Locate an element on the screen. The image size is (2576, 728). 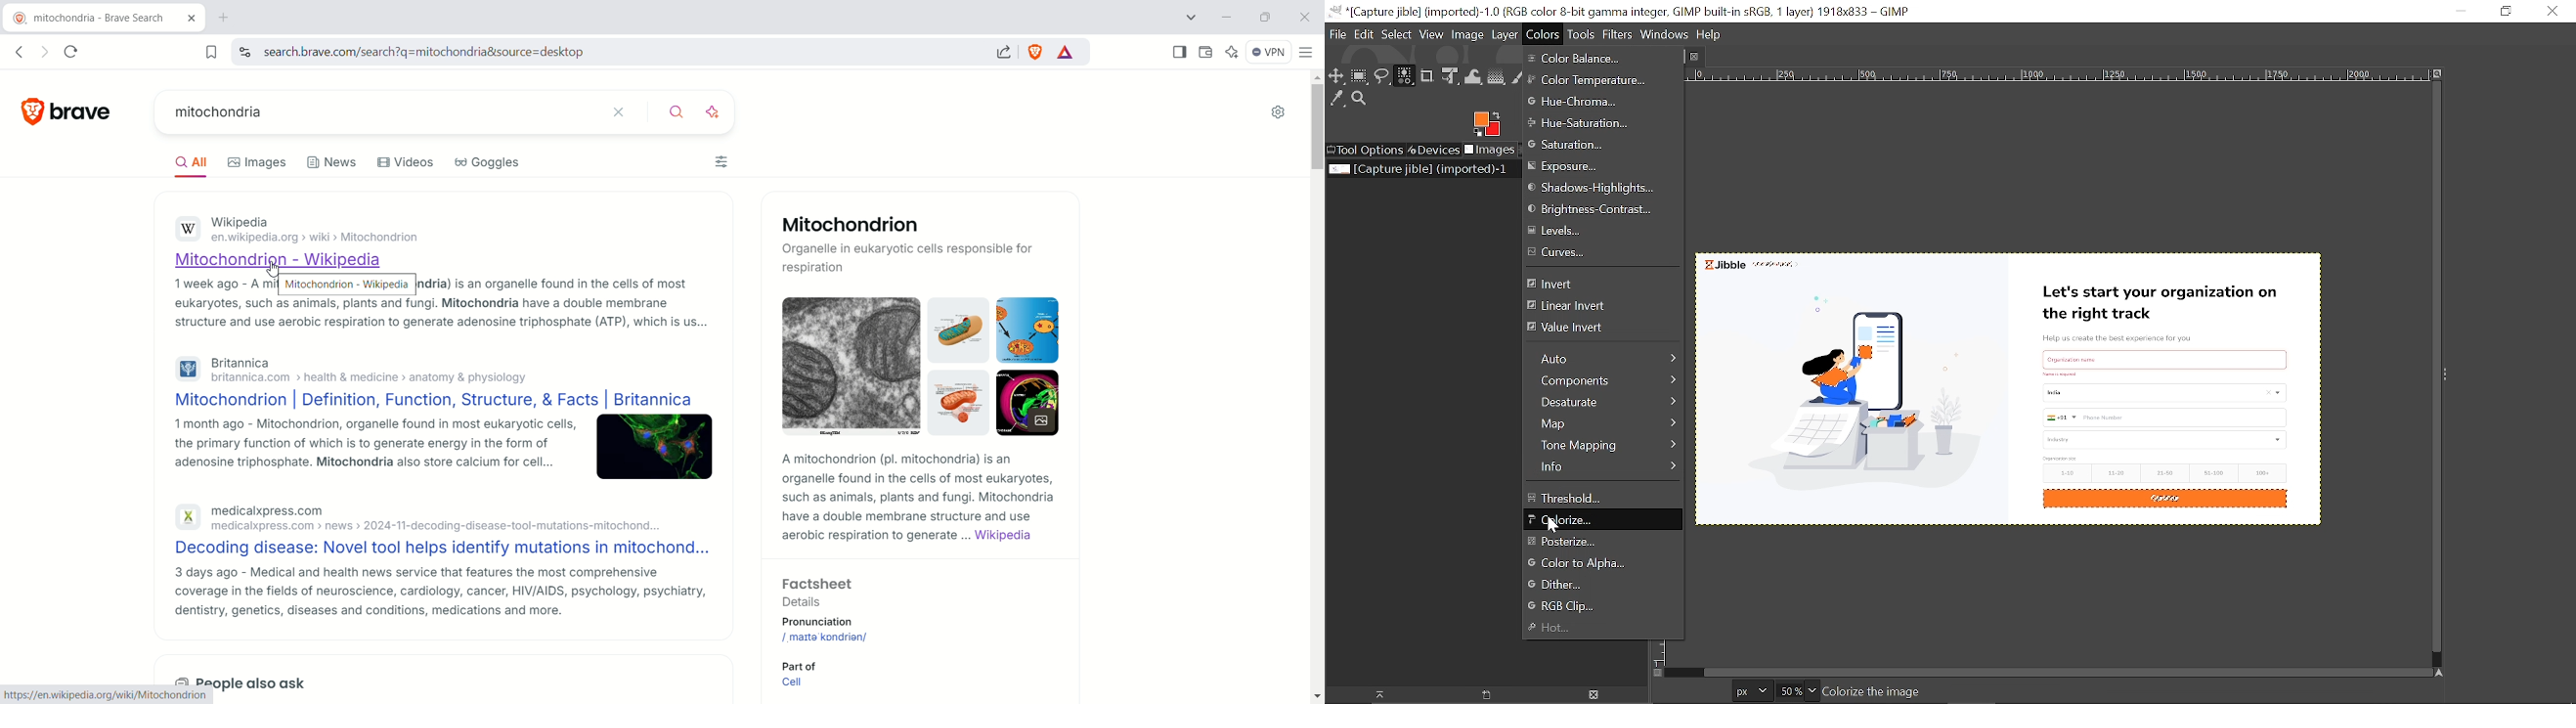
3 days ago - Medical and health news service that features the most comprehensive
coverage in the fields of neuroscience, cardiology, cancer, HIV/AIDS, psychology, psychiatry,
dentistry, genetics, diseases and conditions, medications and more. is located at coordinates (440, 592).